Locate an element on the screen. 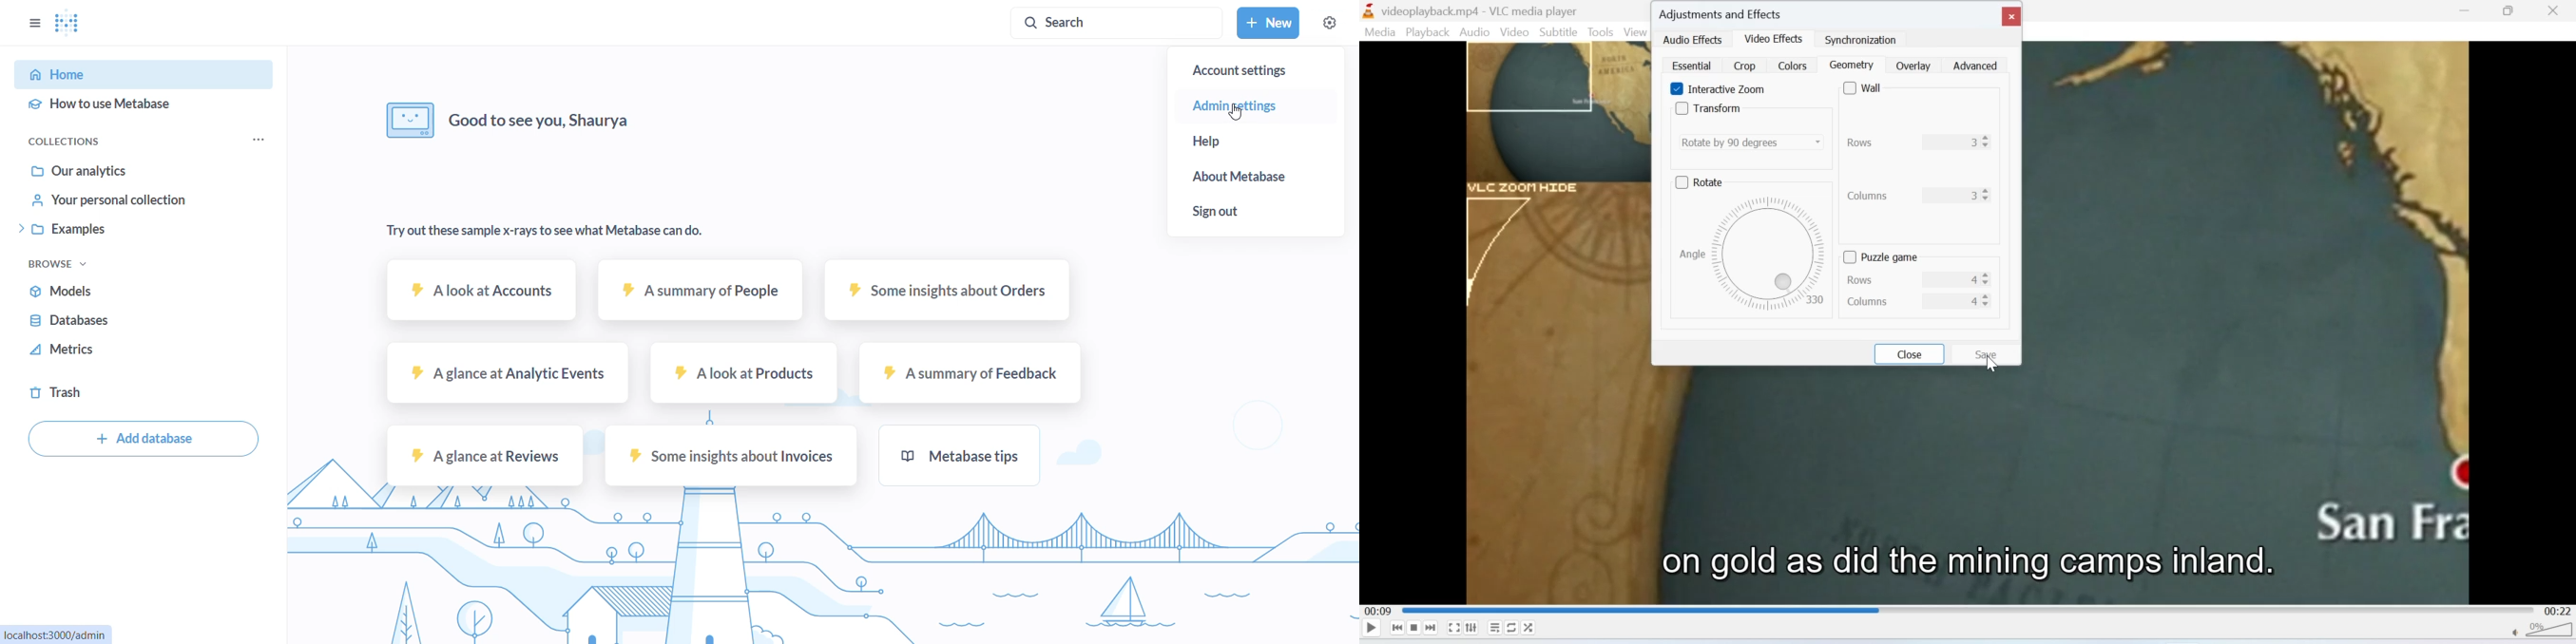 The image size is (2576, 644). models is located at coordinates (80, 294).